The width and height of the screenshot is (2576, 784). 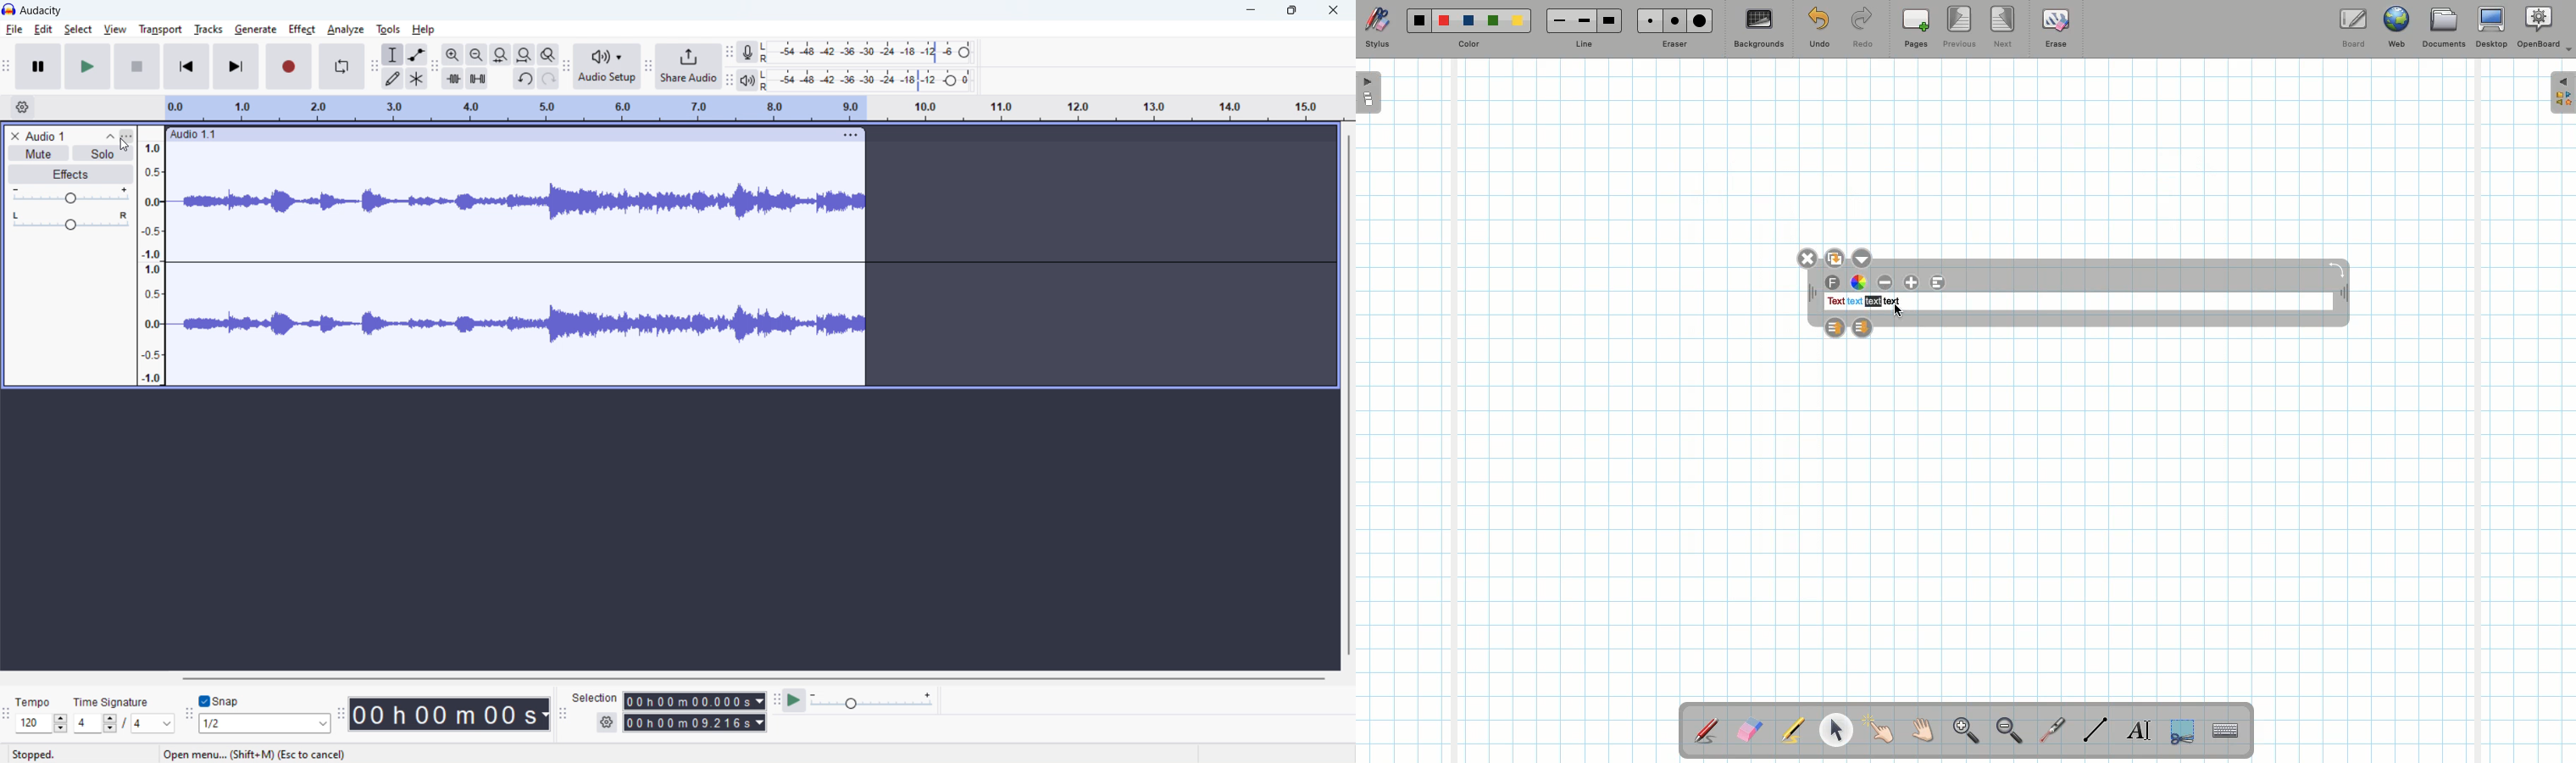 I want to click on Laser pointer, so click(x=2049, y=731).